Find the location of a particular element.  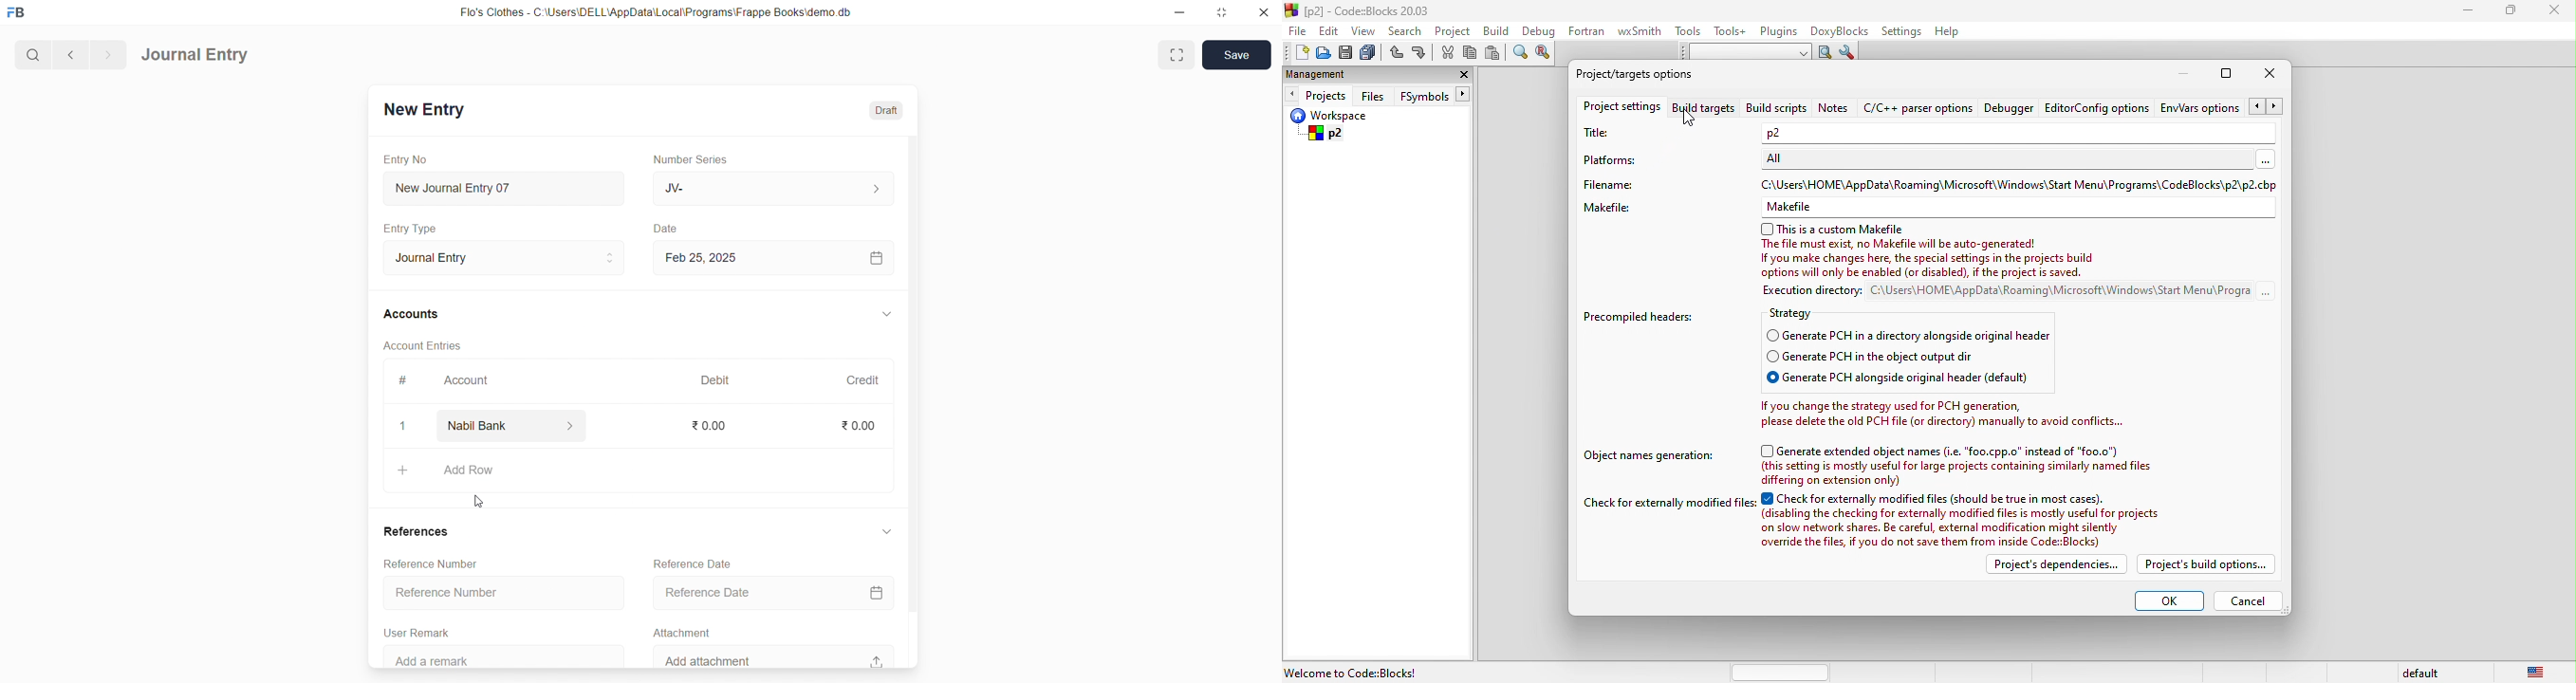

Entry Type is located at coordinates (411, 228).